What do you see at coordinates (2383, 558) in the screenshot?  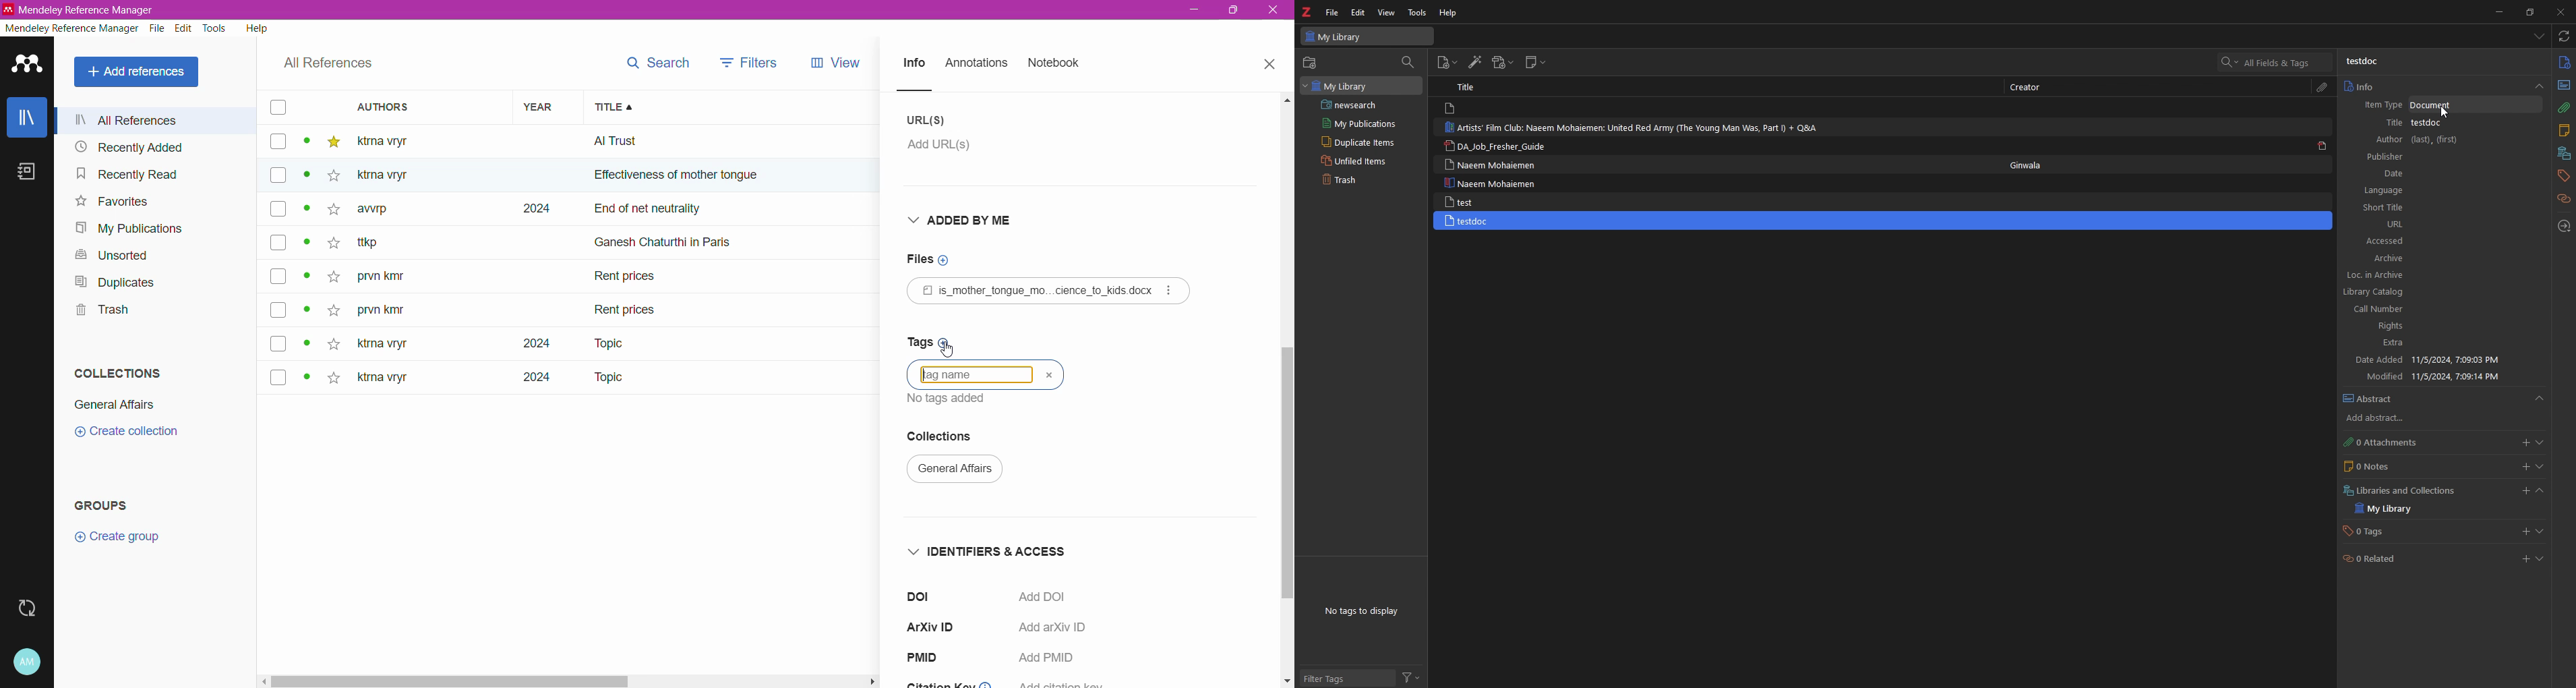 I see `0 Related` at bounding box center [2383, 558].